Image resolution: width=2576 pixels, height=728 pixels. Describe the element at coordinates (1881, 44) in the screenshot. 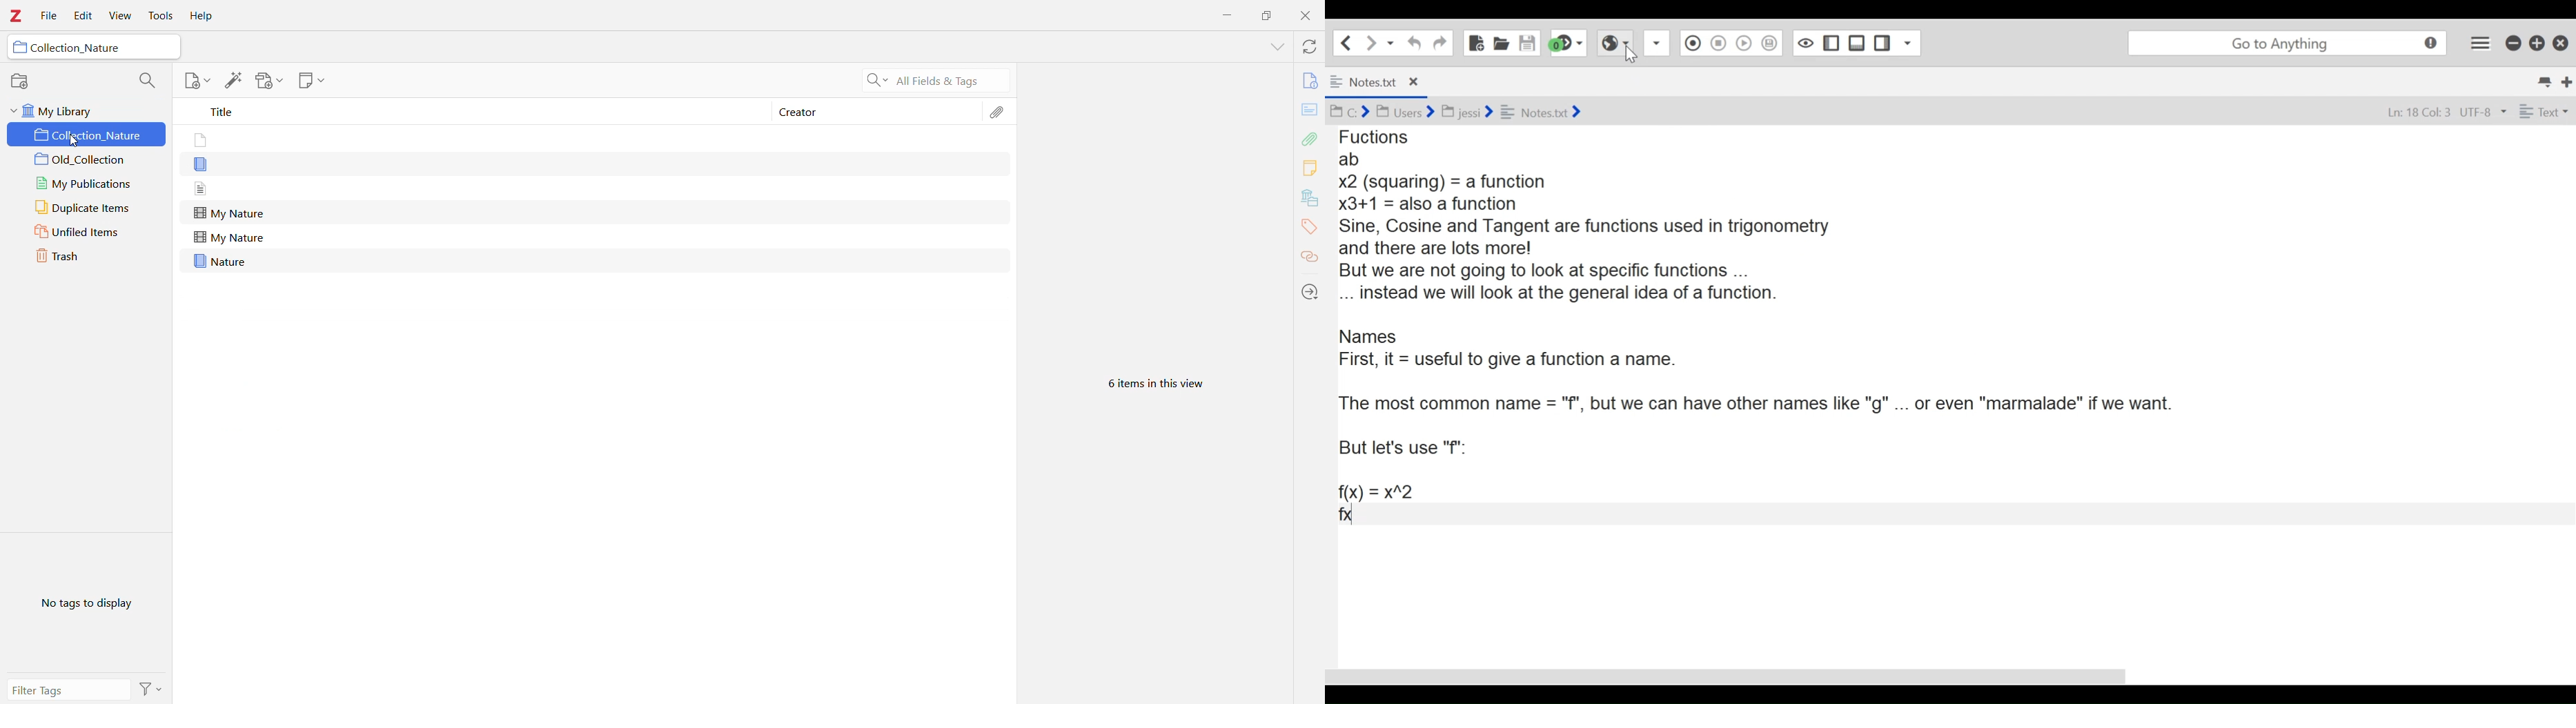

I see `Show/hide Right Pane` at that location.